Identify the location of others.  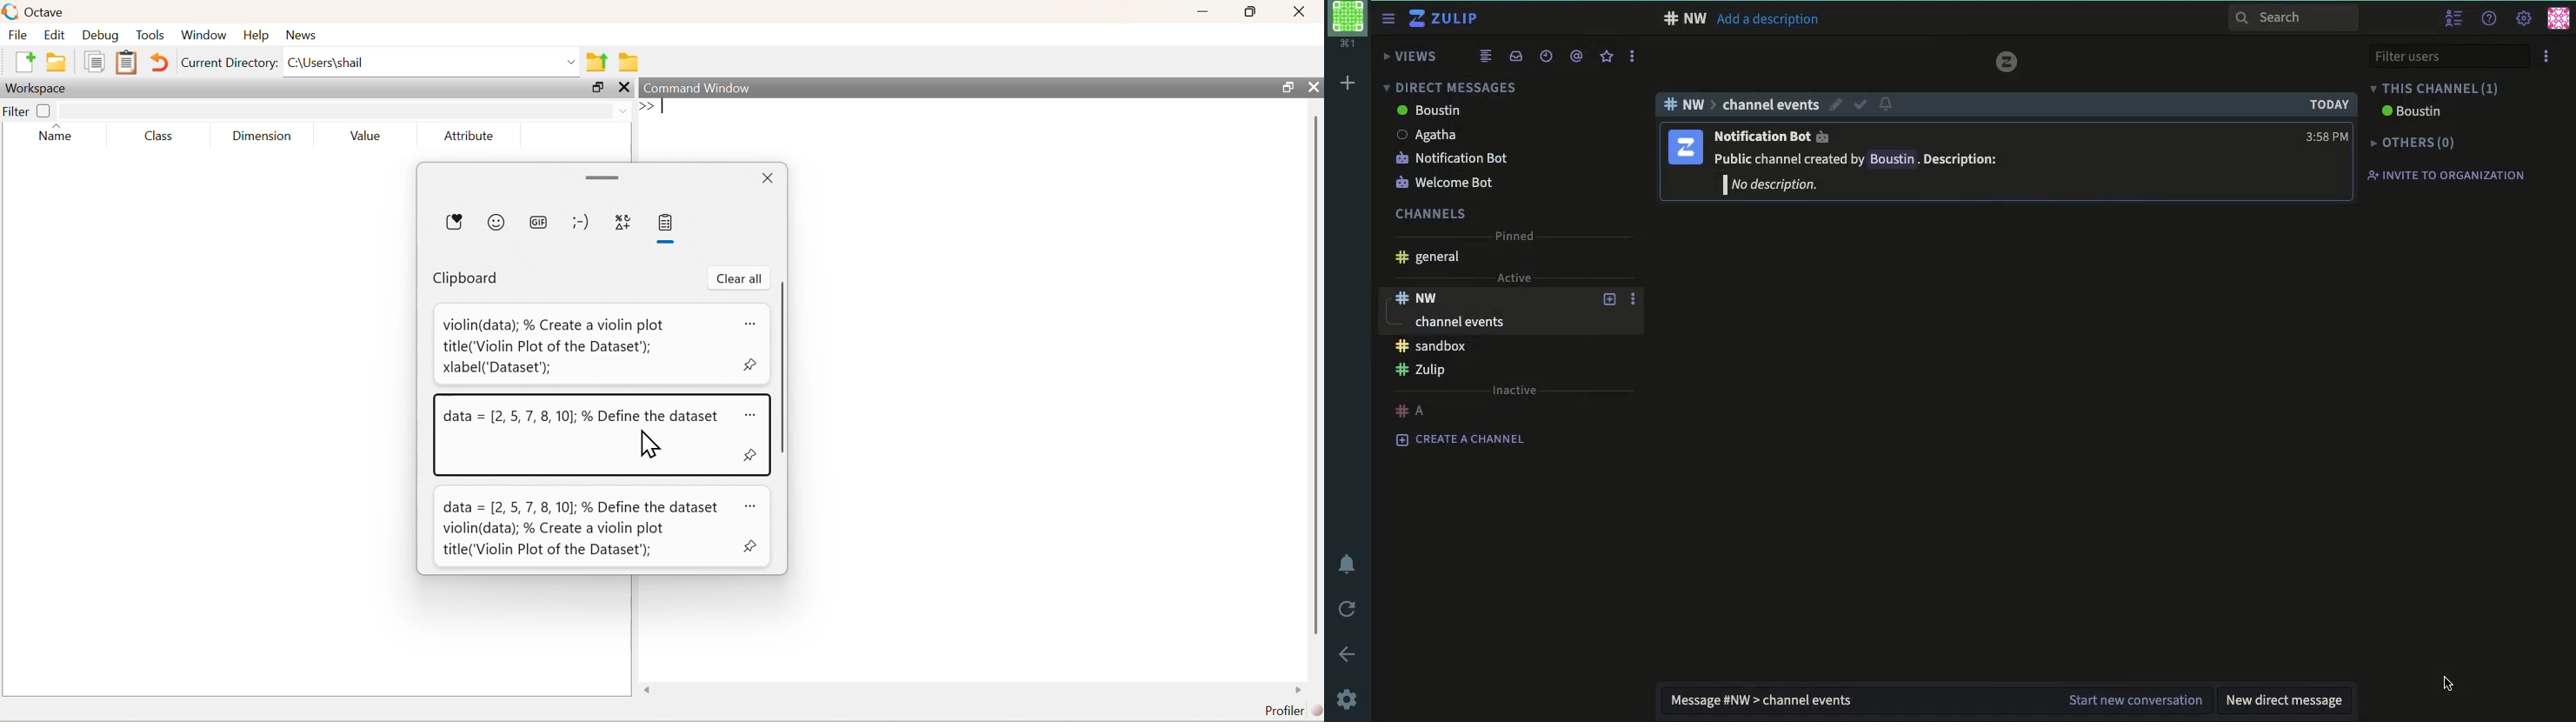
(2409, 140).